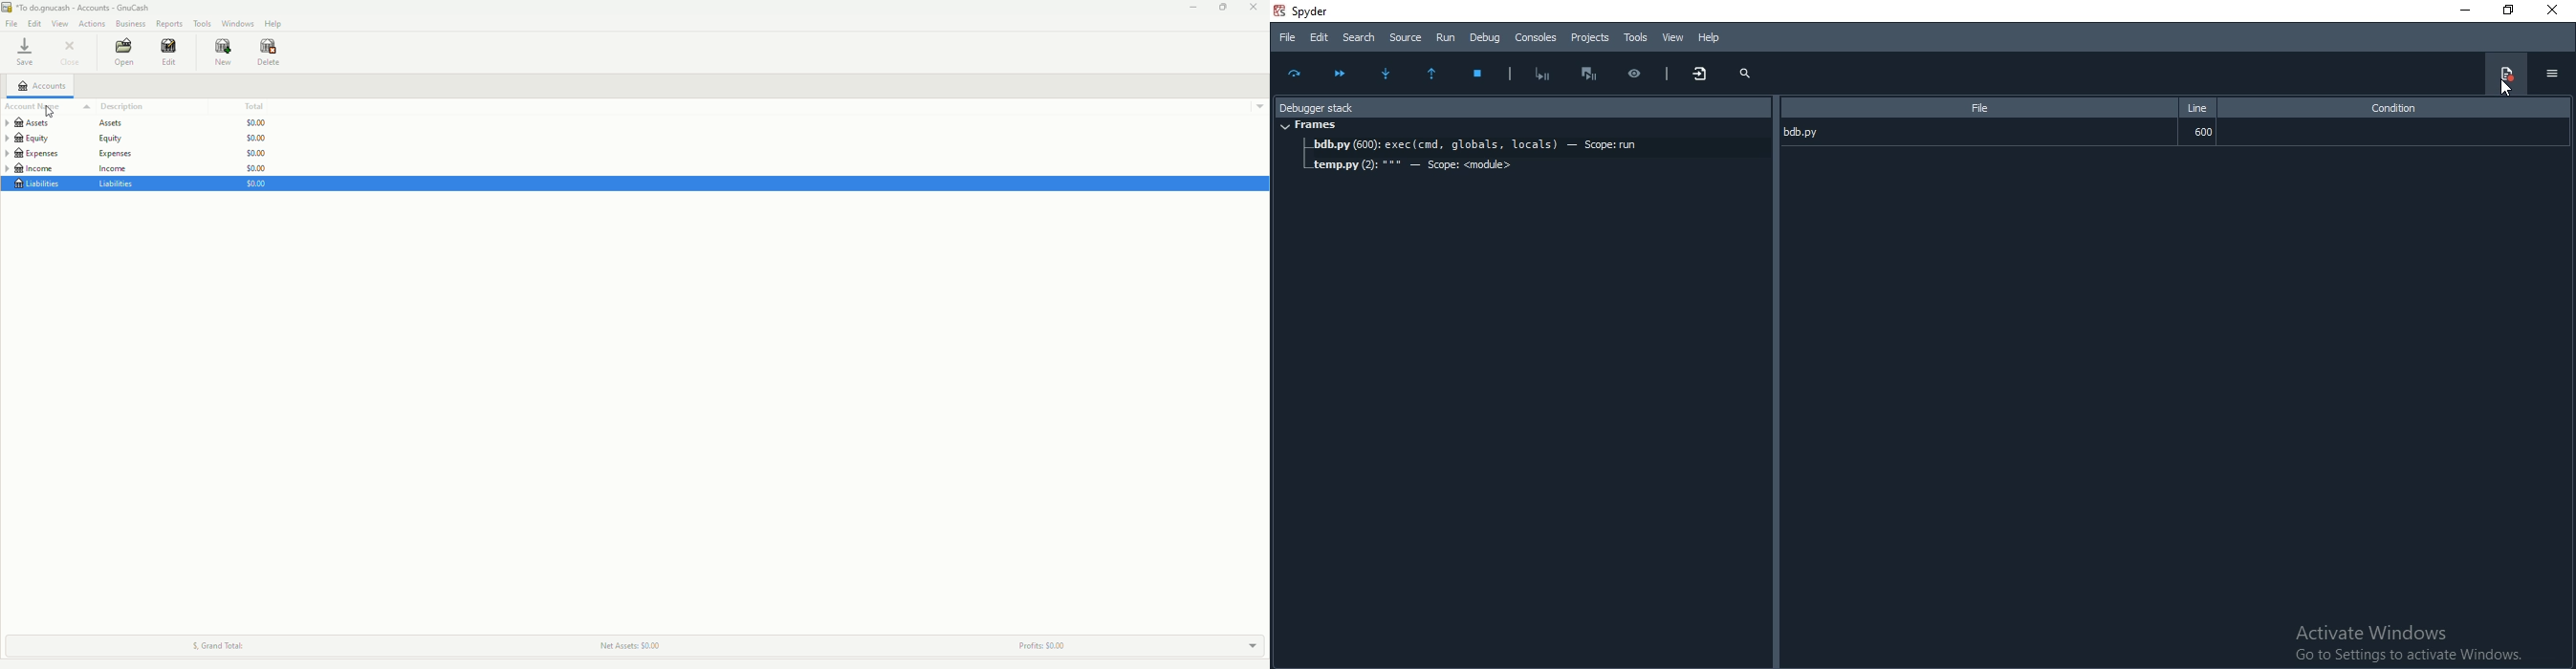 This screenshot has width=2576, height=672. Describe the element at coordinates (1543, 73) in the screenshot. I see `Start debugging after last error` at that location.